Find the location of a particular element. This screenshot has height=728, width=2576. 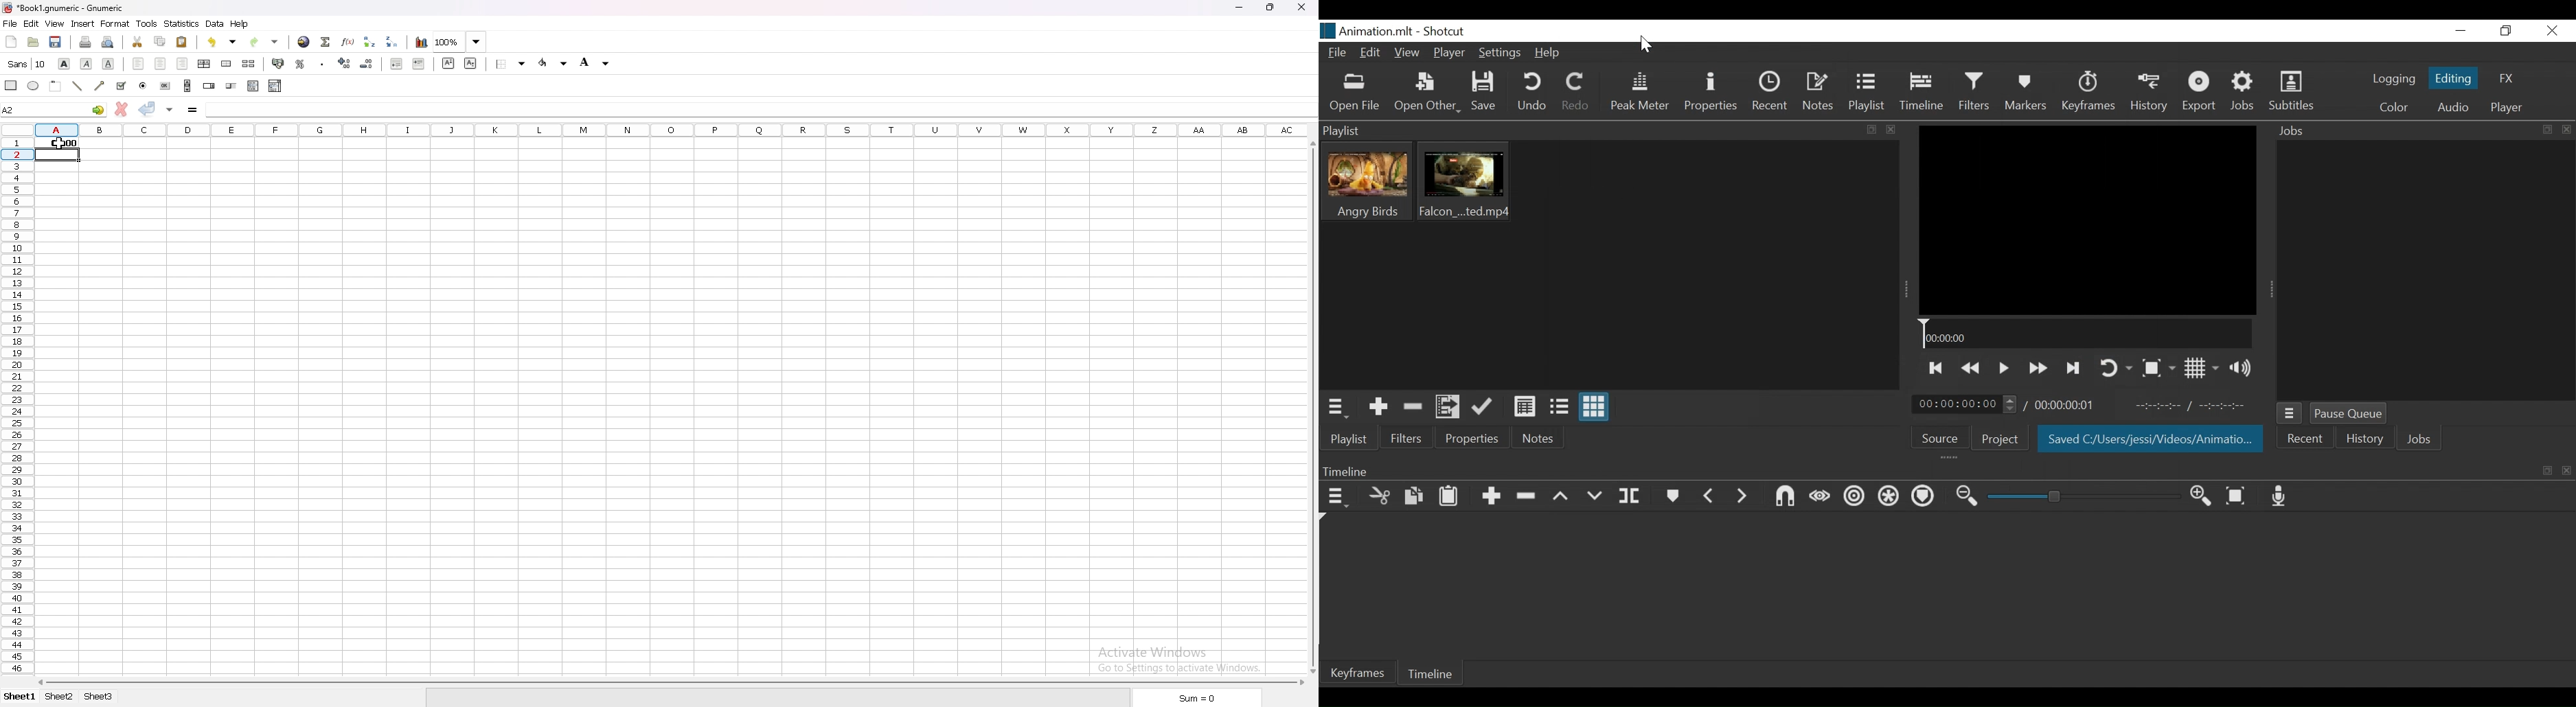

View as Detail is located at coordinates (1525, 409).